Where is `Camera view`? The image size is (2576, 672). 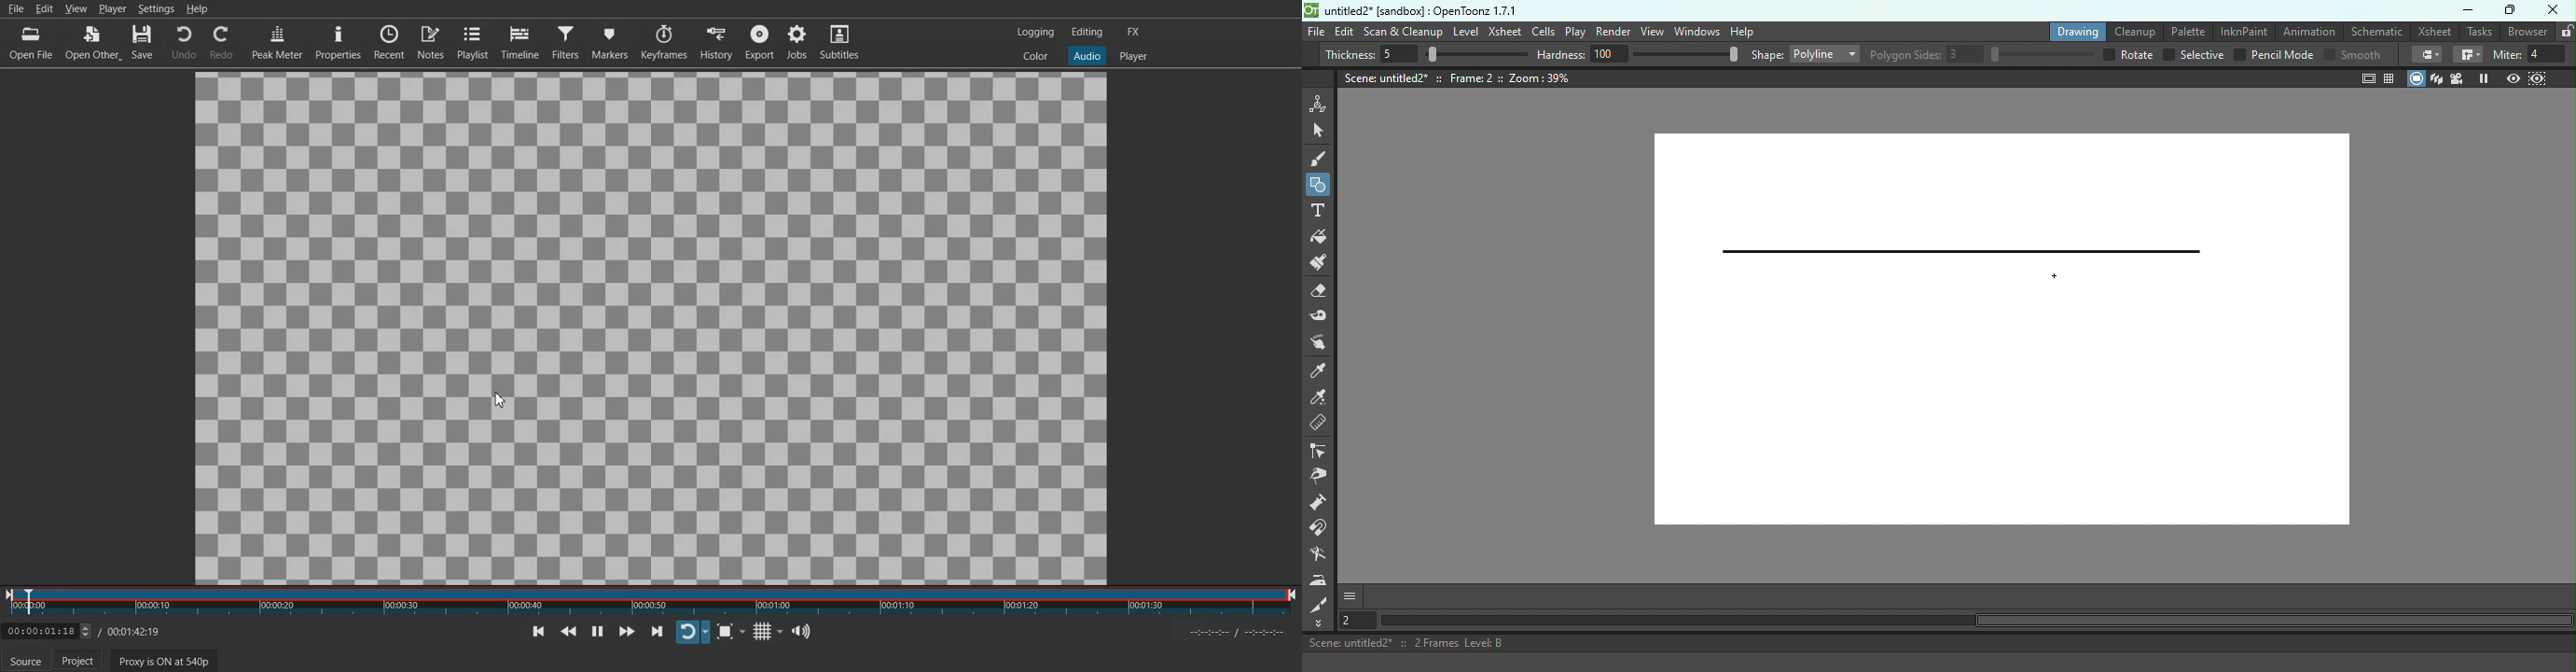 Camera view is located at coordinates (2459, 78).